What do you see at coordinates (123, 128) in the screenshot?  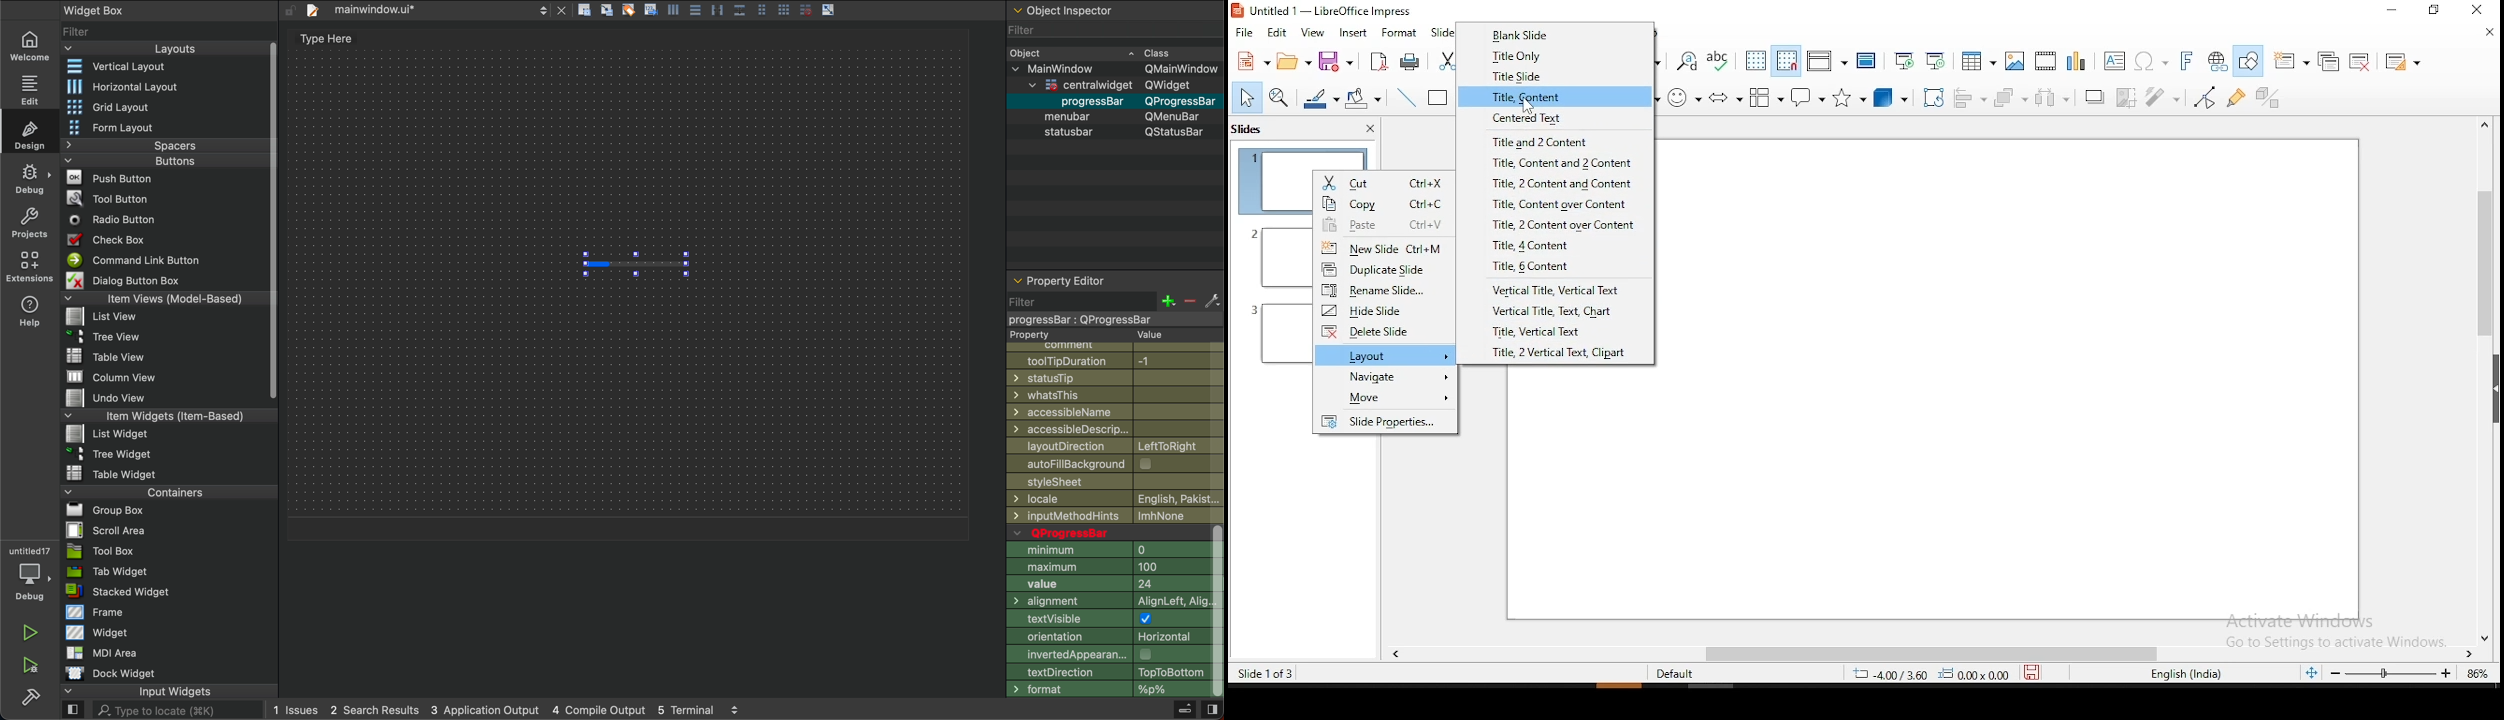 I see `Form Layout` at bounding box center [123, 128].